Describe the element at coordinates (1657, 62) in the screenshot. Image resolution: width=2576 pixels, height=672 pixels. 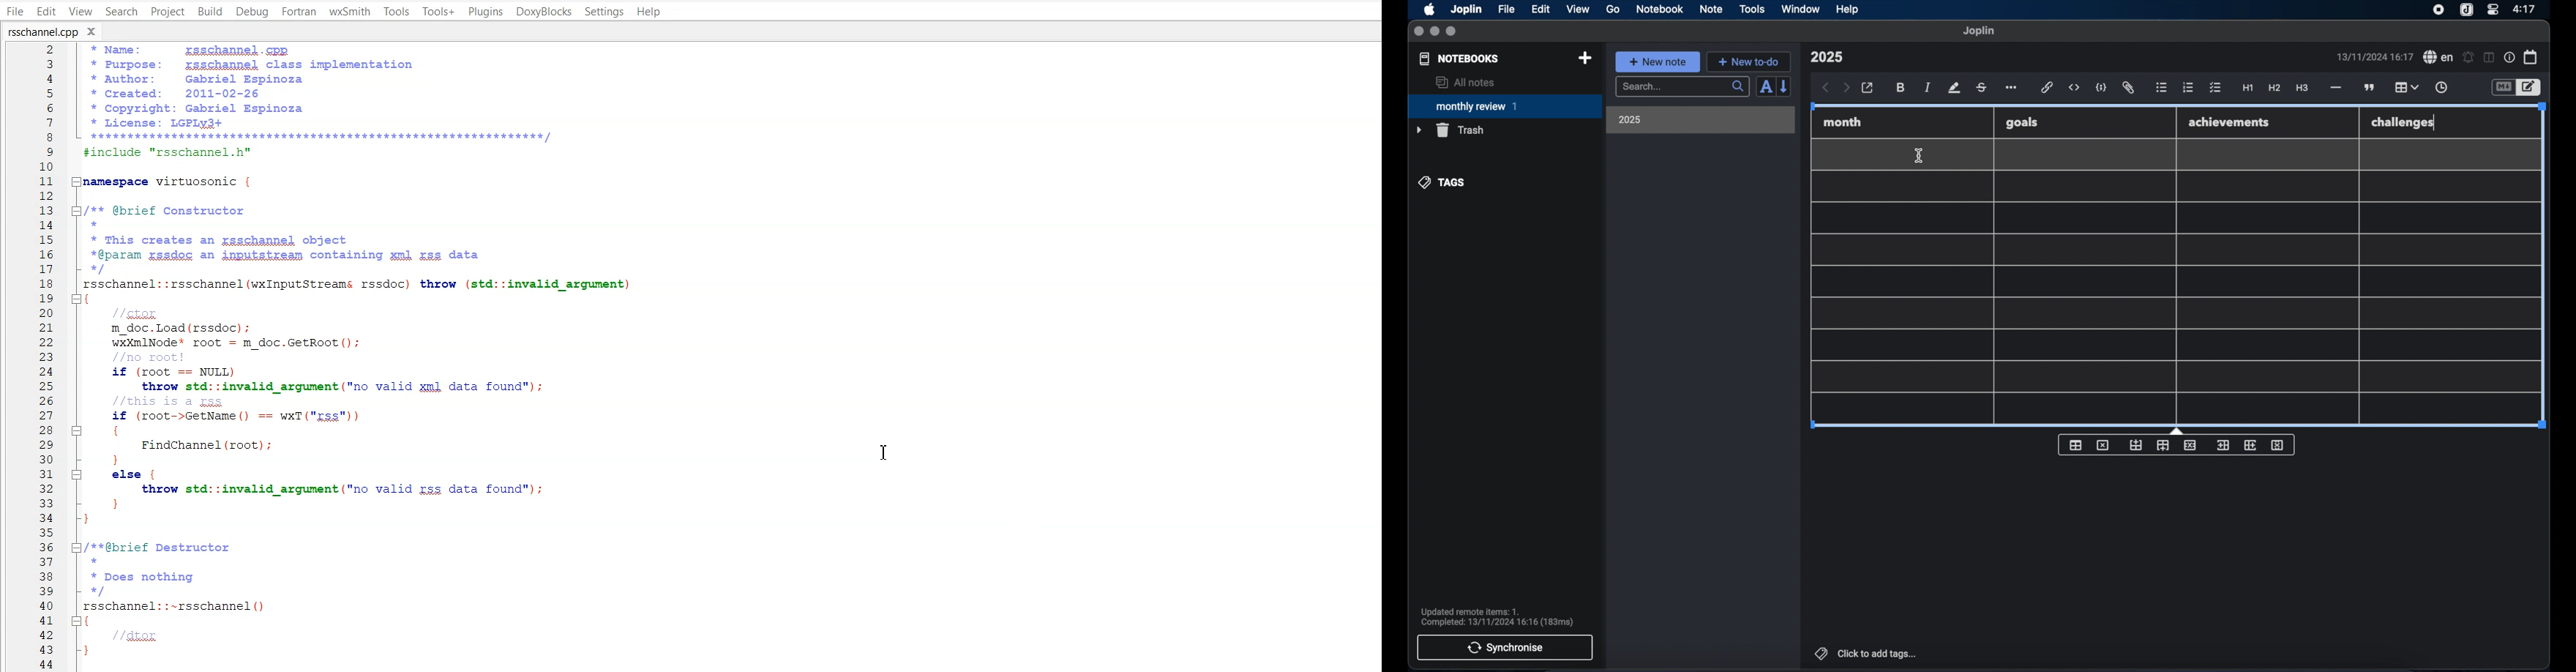
I see `new note` at that location.